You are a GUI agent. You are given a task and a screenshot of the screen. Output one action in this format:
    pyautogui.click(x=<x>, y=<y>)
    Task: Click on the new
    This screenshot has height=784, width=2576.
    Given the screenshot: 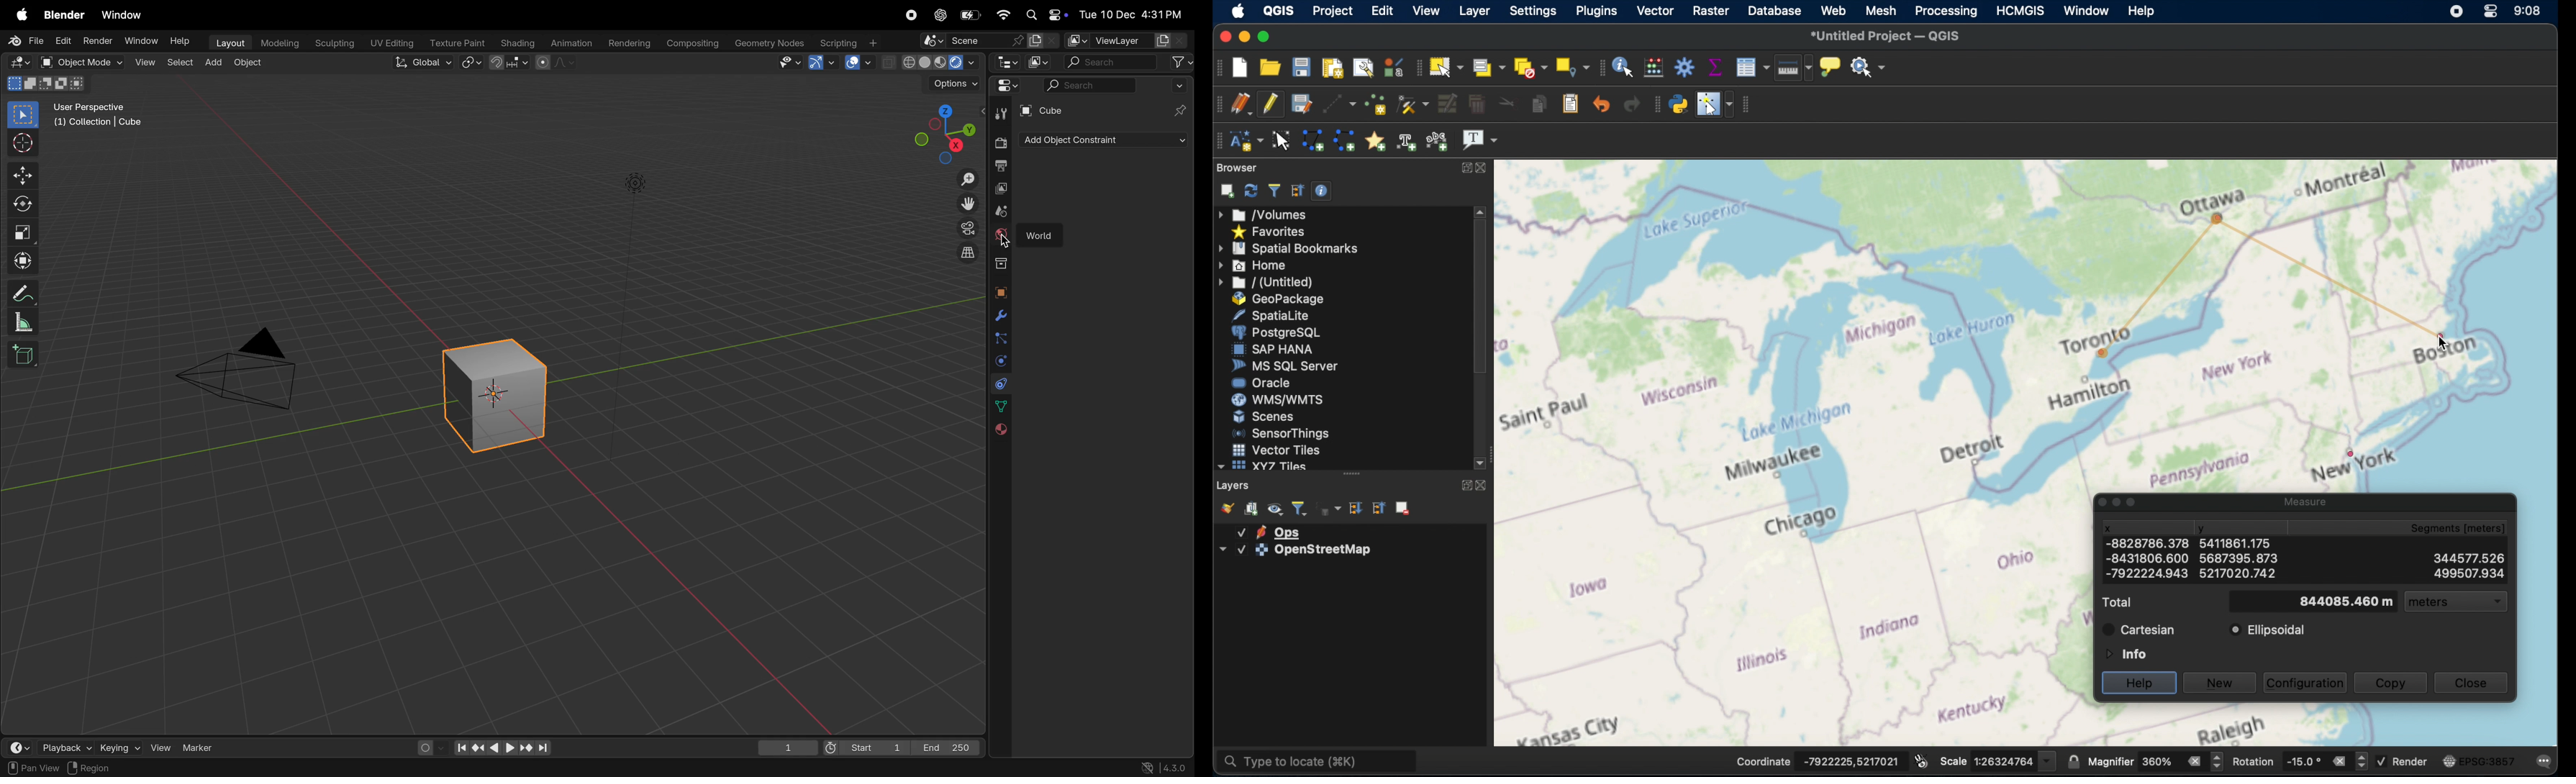 What is the action you would take?
    pyautogui.click(x=2221, y=681)
    